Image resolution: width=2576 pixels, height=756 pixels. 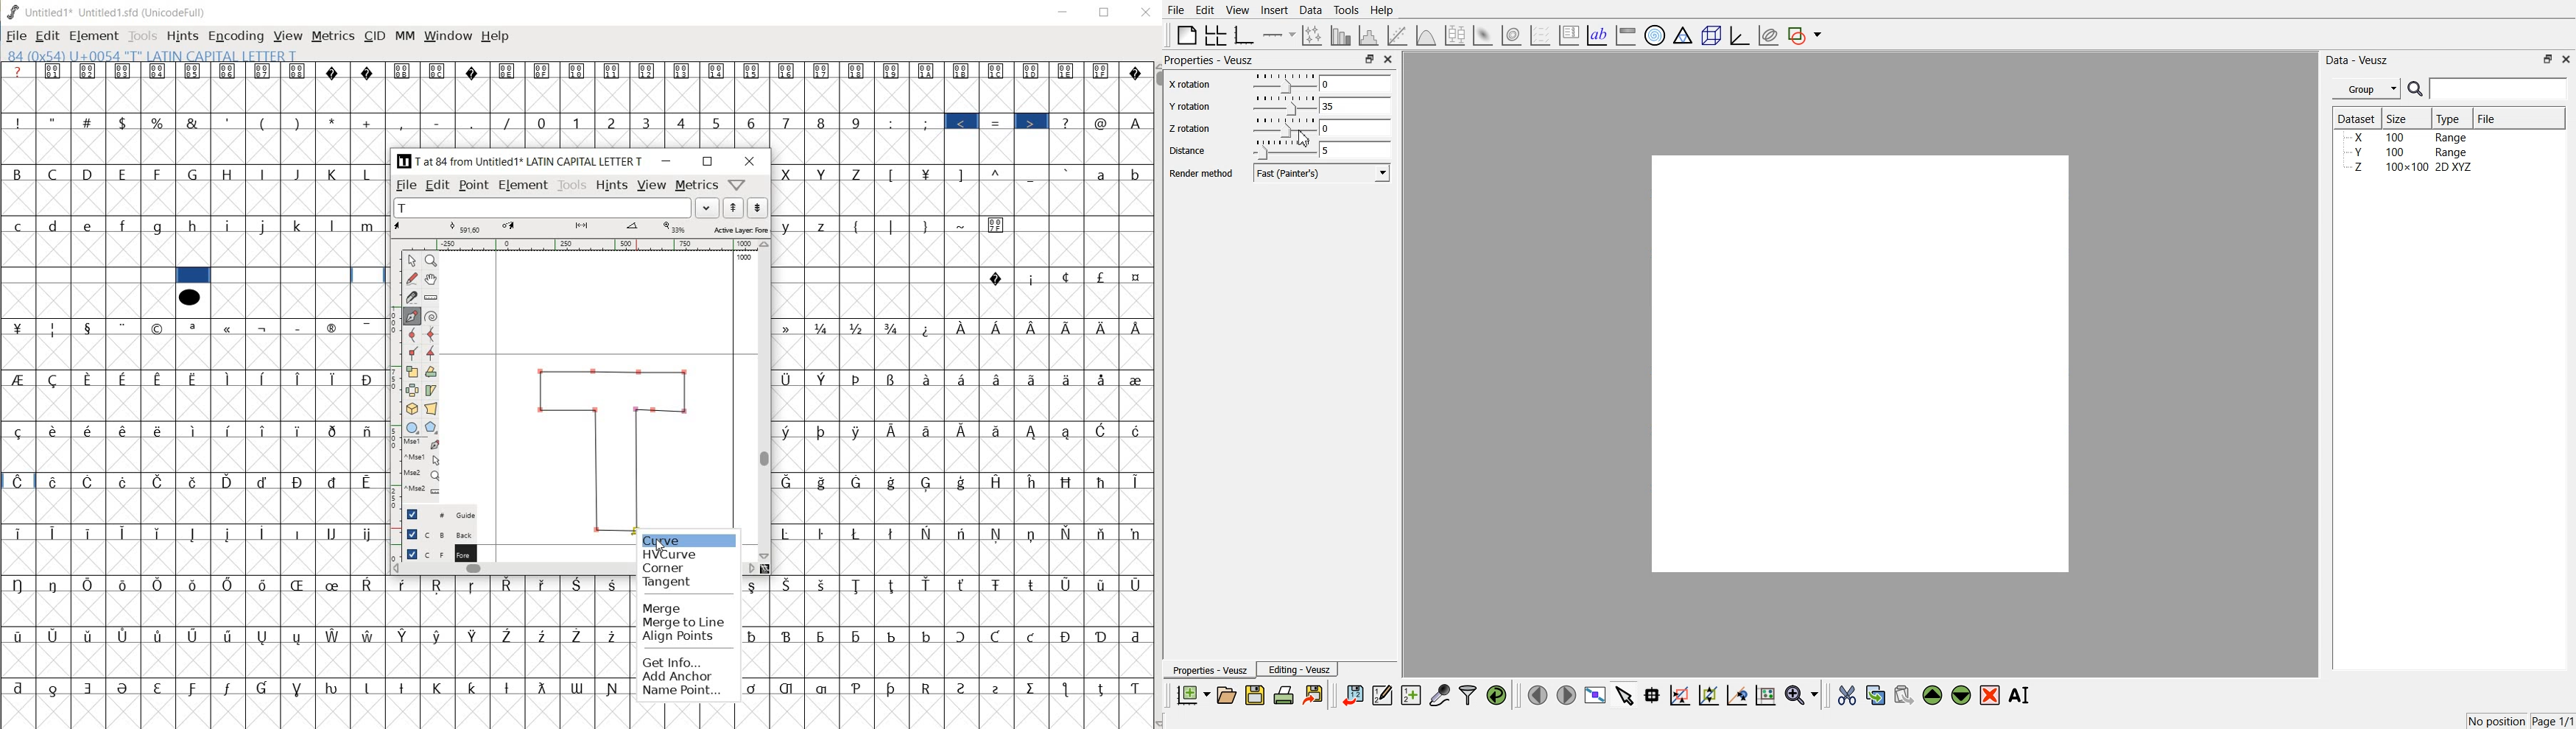 What do you see at coordinates (392, 376) in the screenshot?
I see `ruler` at bounding box center [392, 376].